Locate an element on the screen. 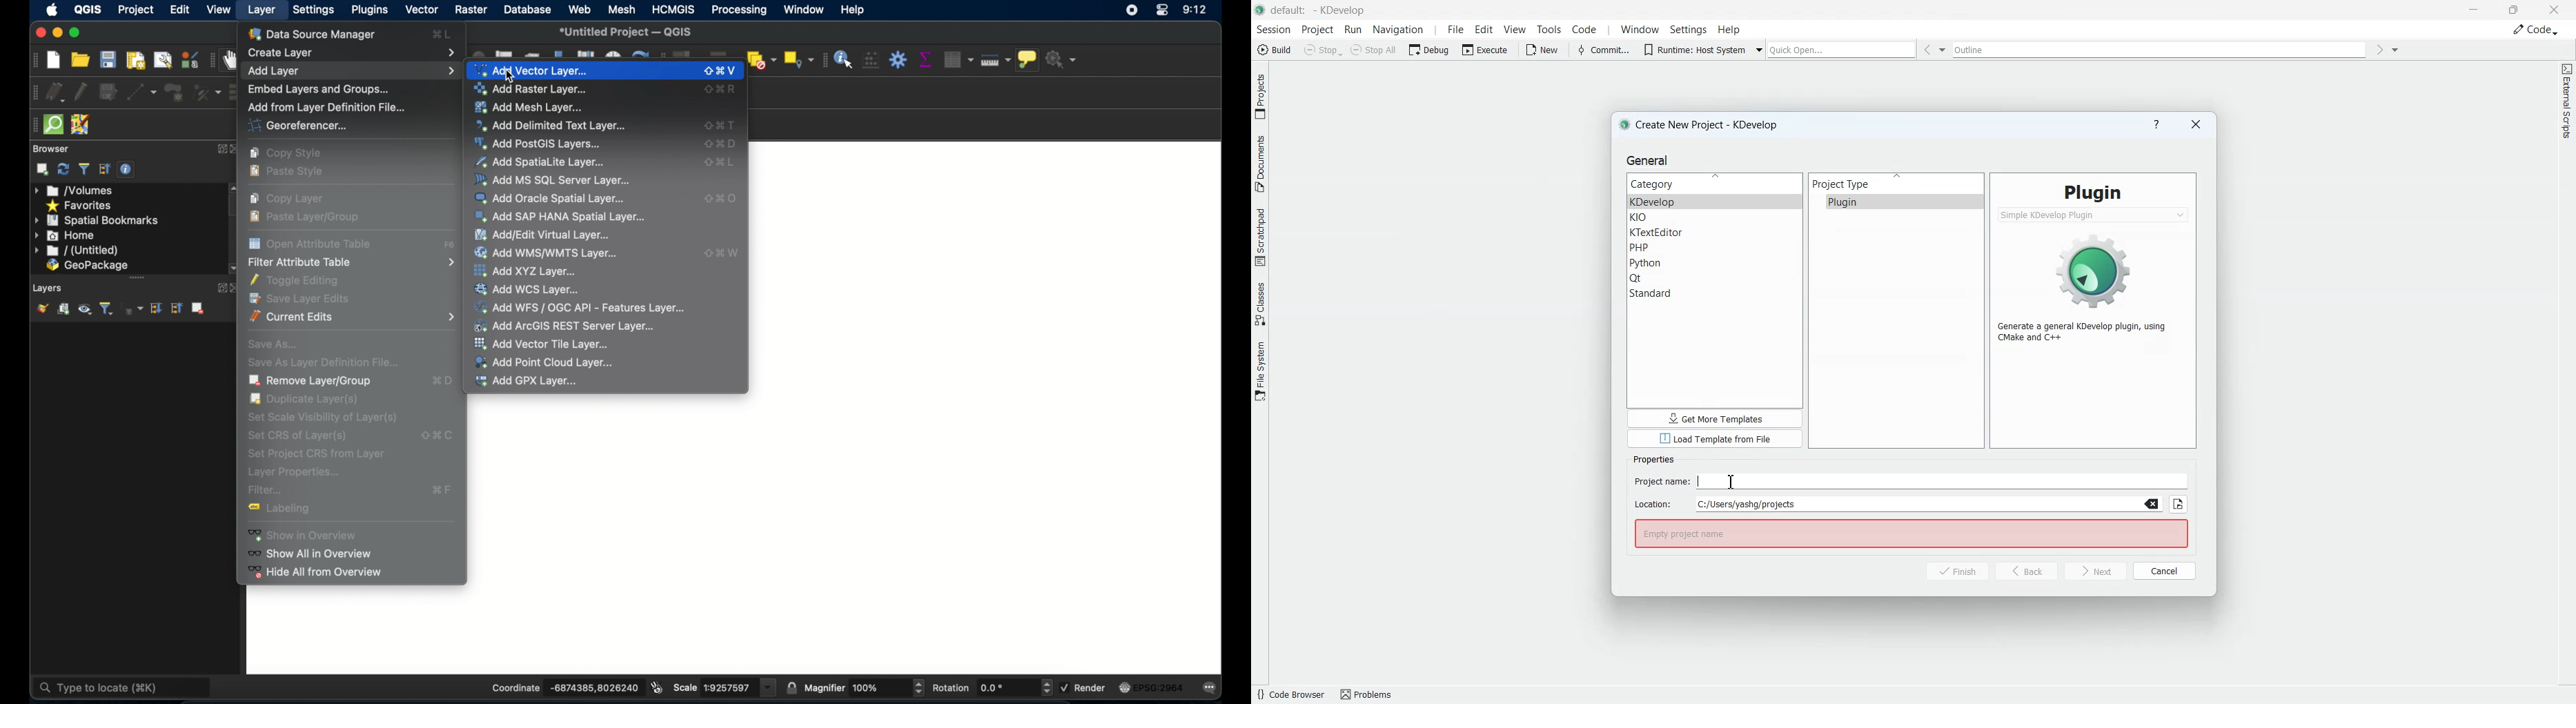  Code is located at coordinates (1585, 29).